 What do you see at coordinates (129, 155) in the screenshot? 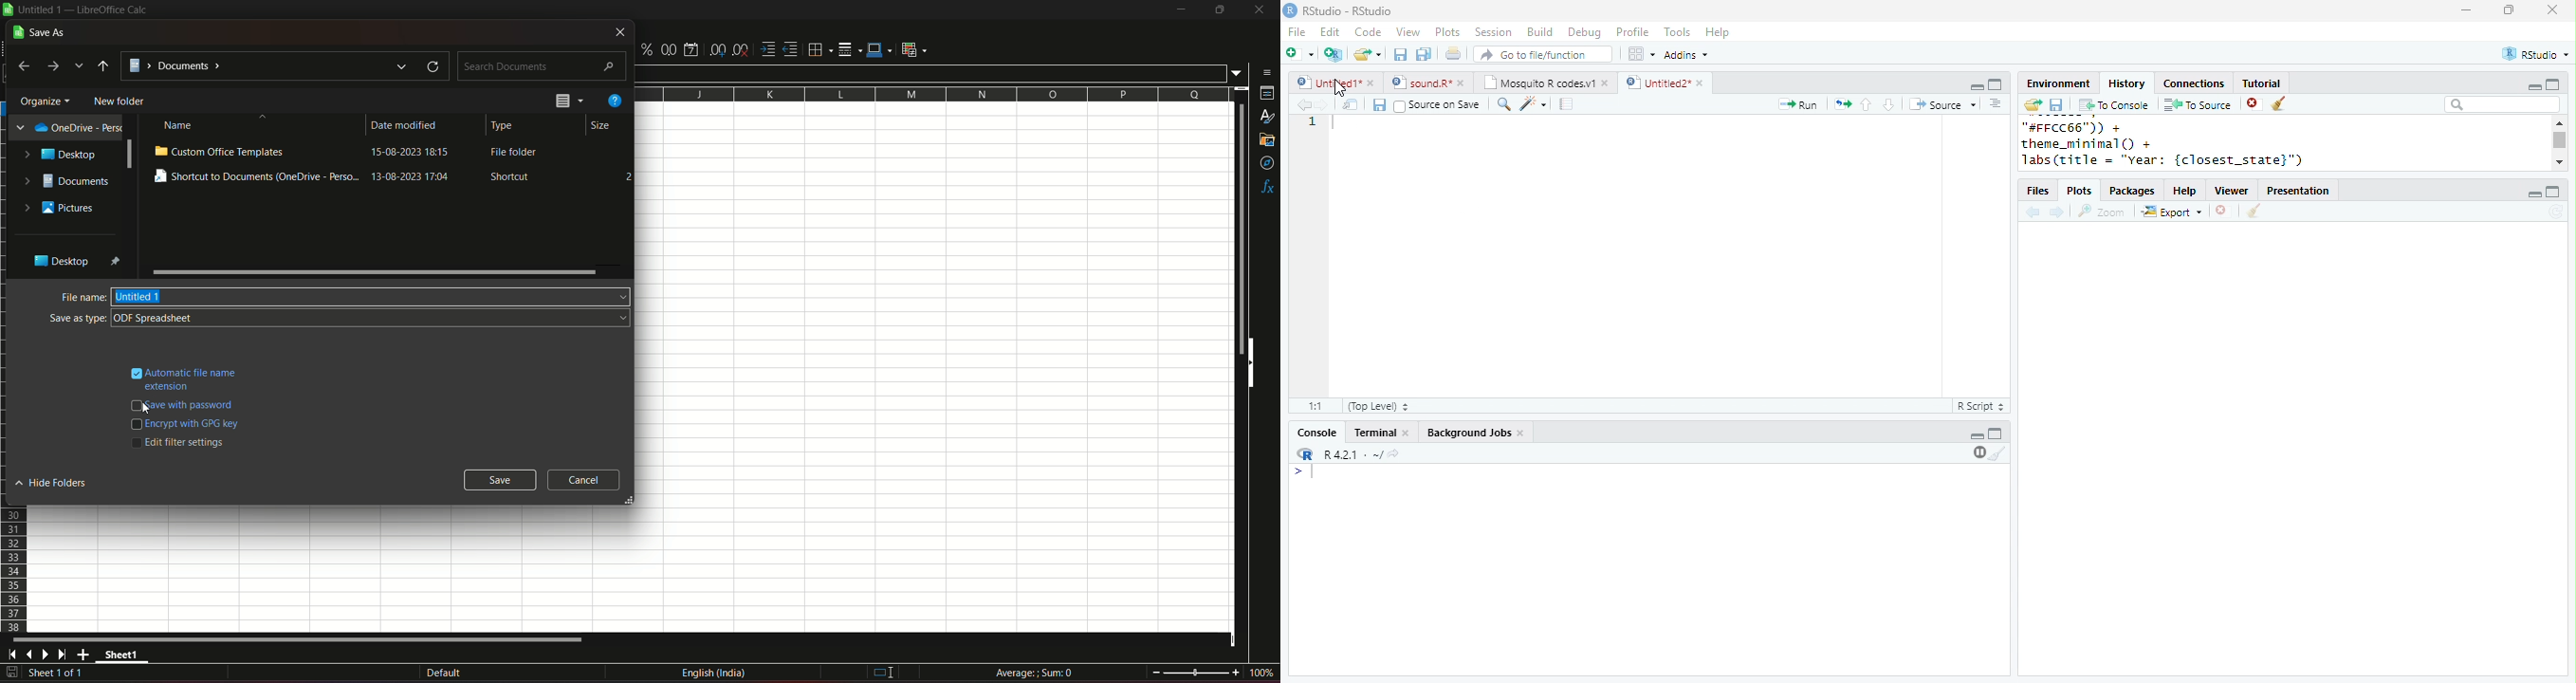
I see `scrollbar` at bounding box center [129, 155].